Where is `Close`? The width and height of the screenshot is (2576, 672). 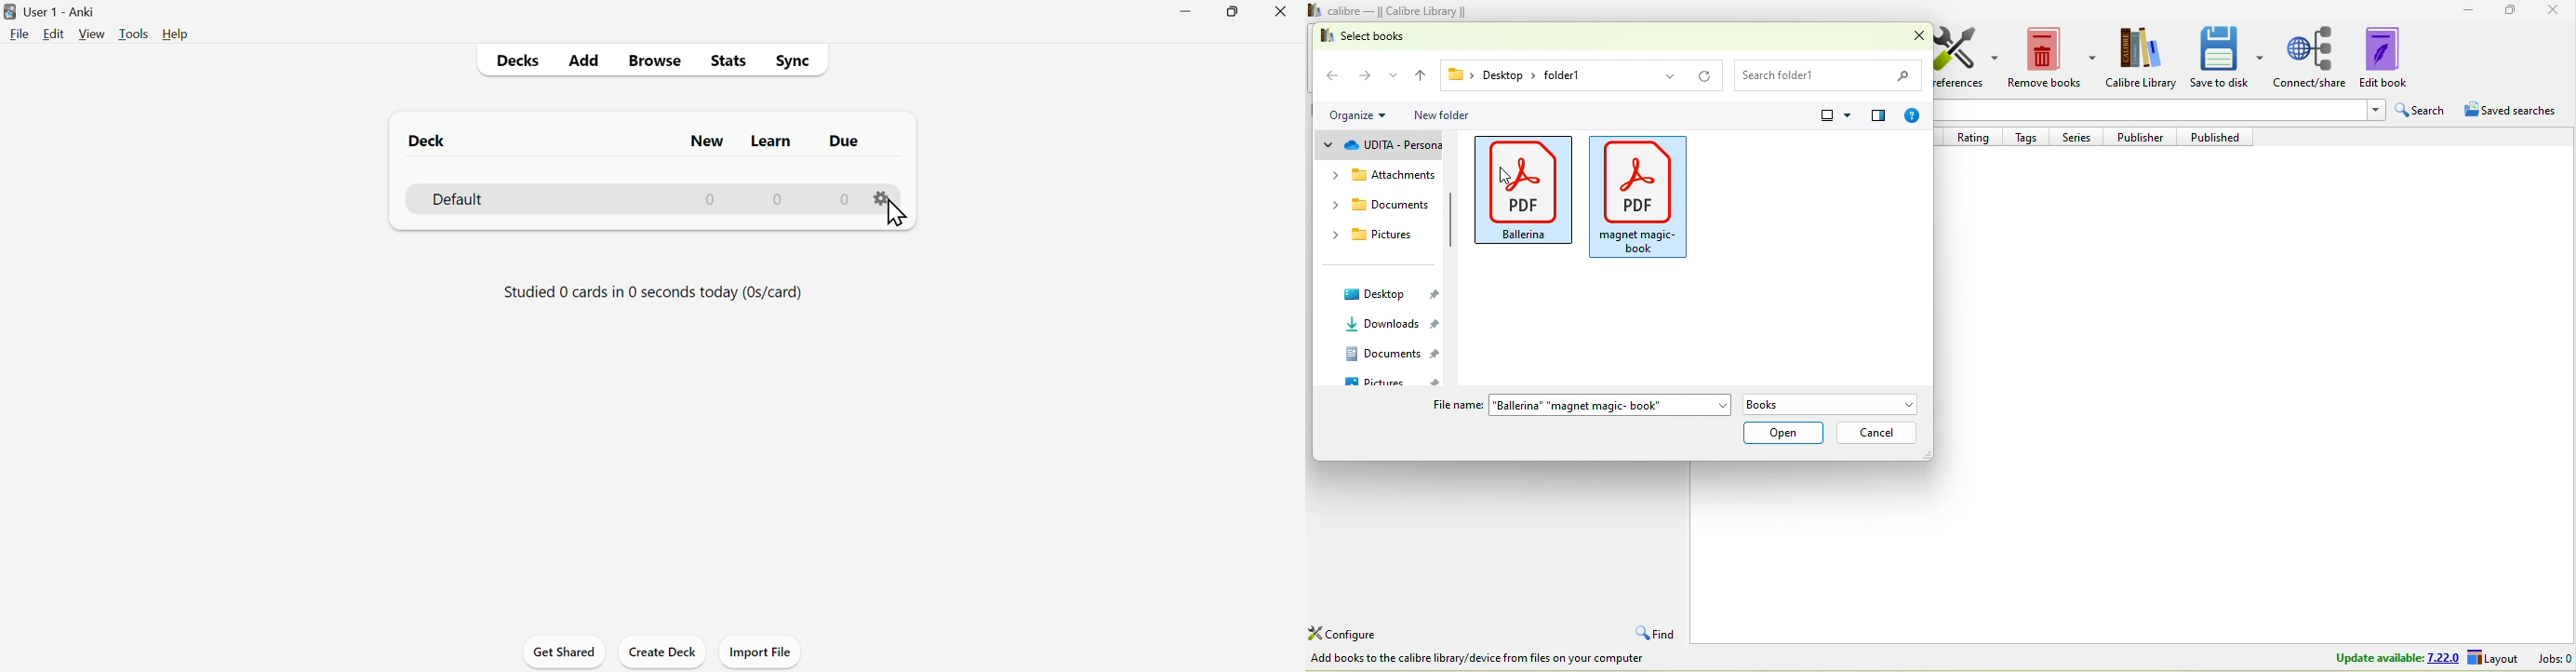
Close is located at coordinates (1283, 14).